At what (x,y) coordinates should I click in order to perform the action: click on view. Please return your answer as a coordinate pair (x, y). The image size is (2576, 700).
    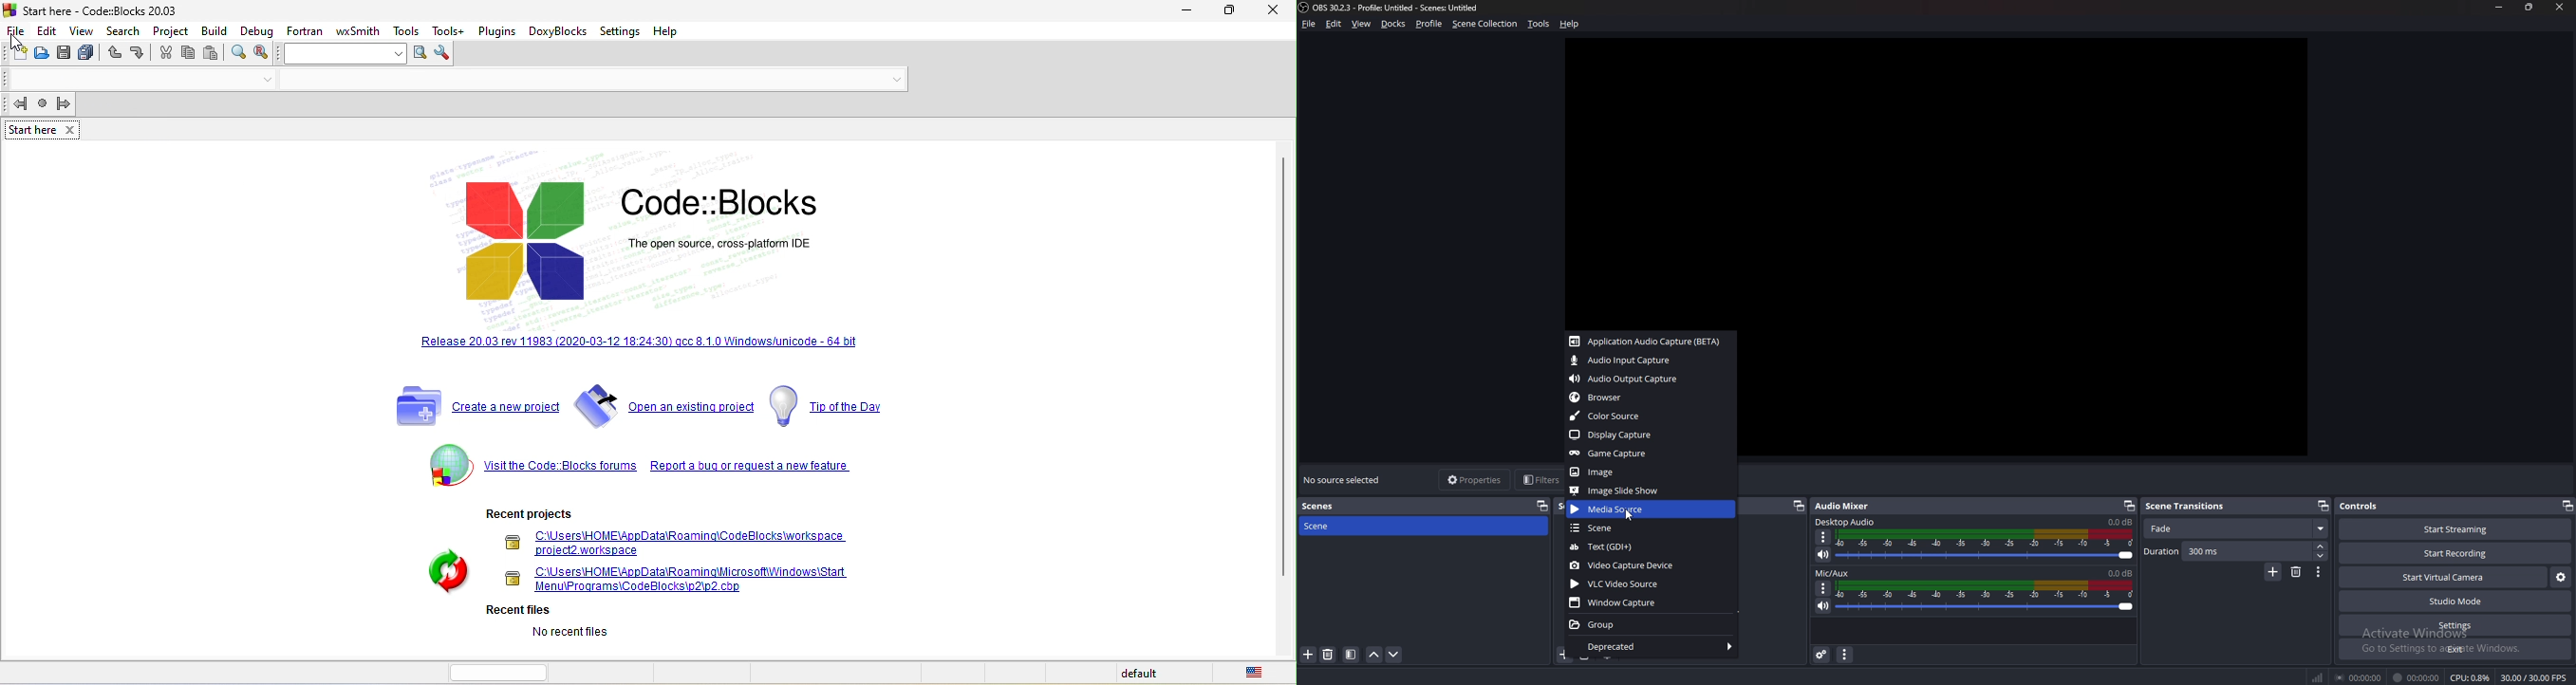
    Looking at the image, I should click on (82, 30).